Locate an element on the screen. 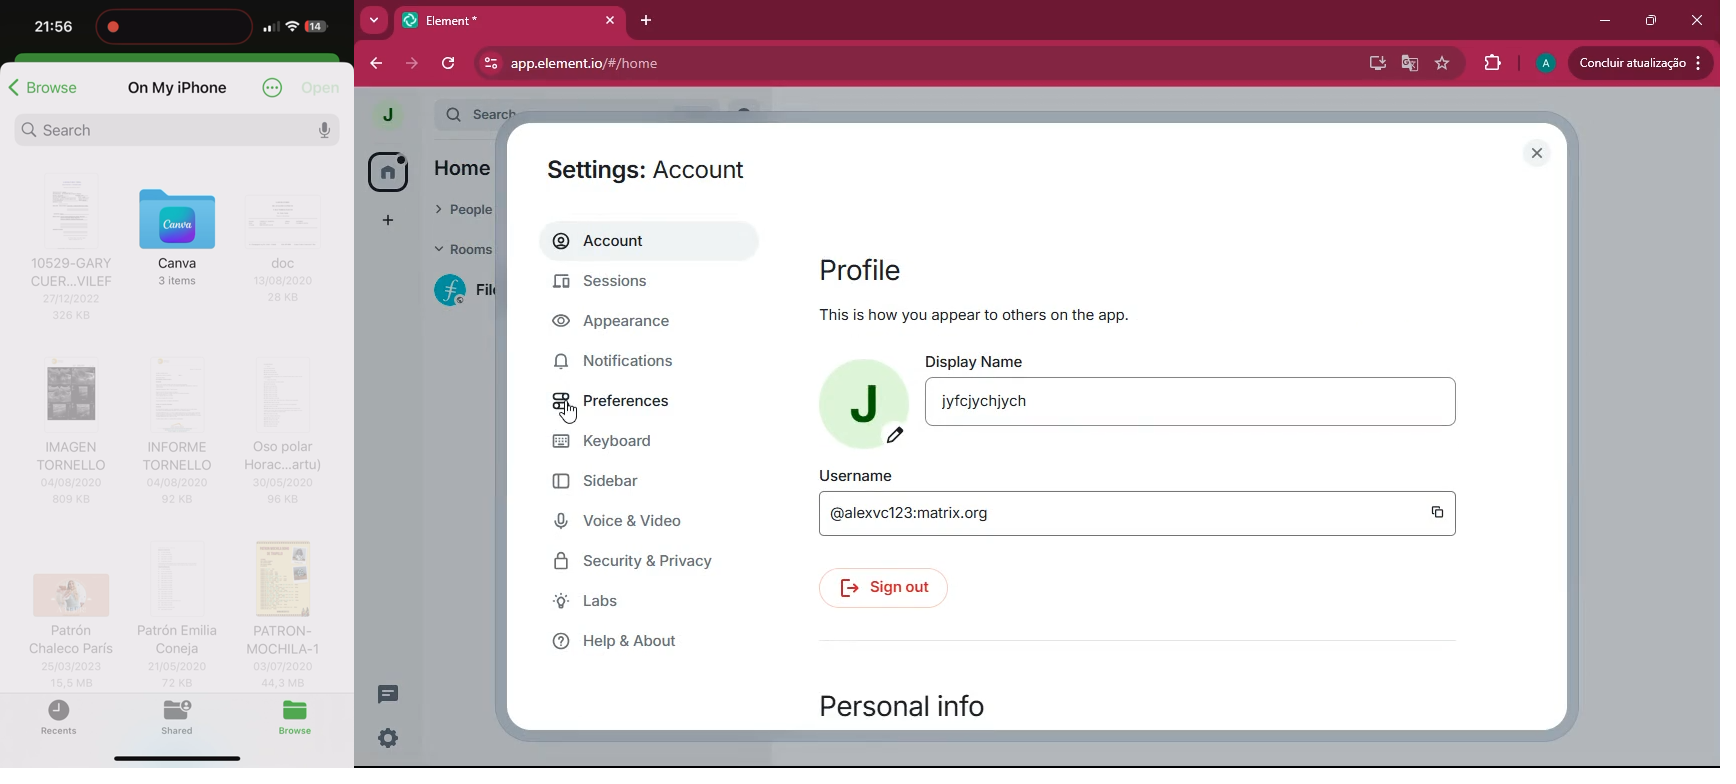 The width and height of the screenshot is (1736, 784). favourite is located at coordinates (1445, 67).